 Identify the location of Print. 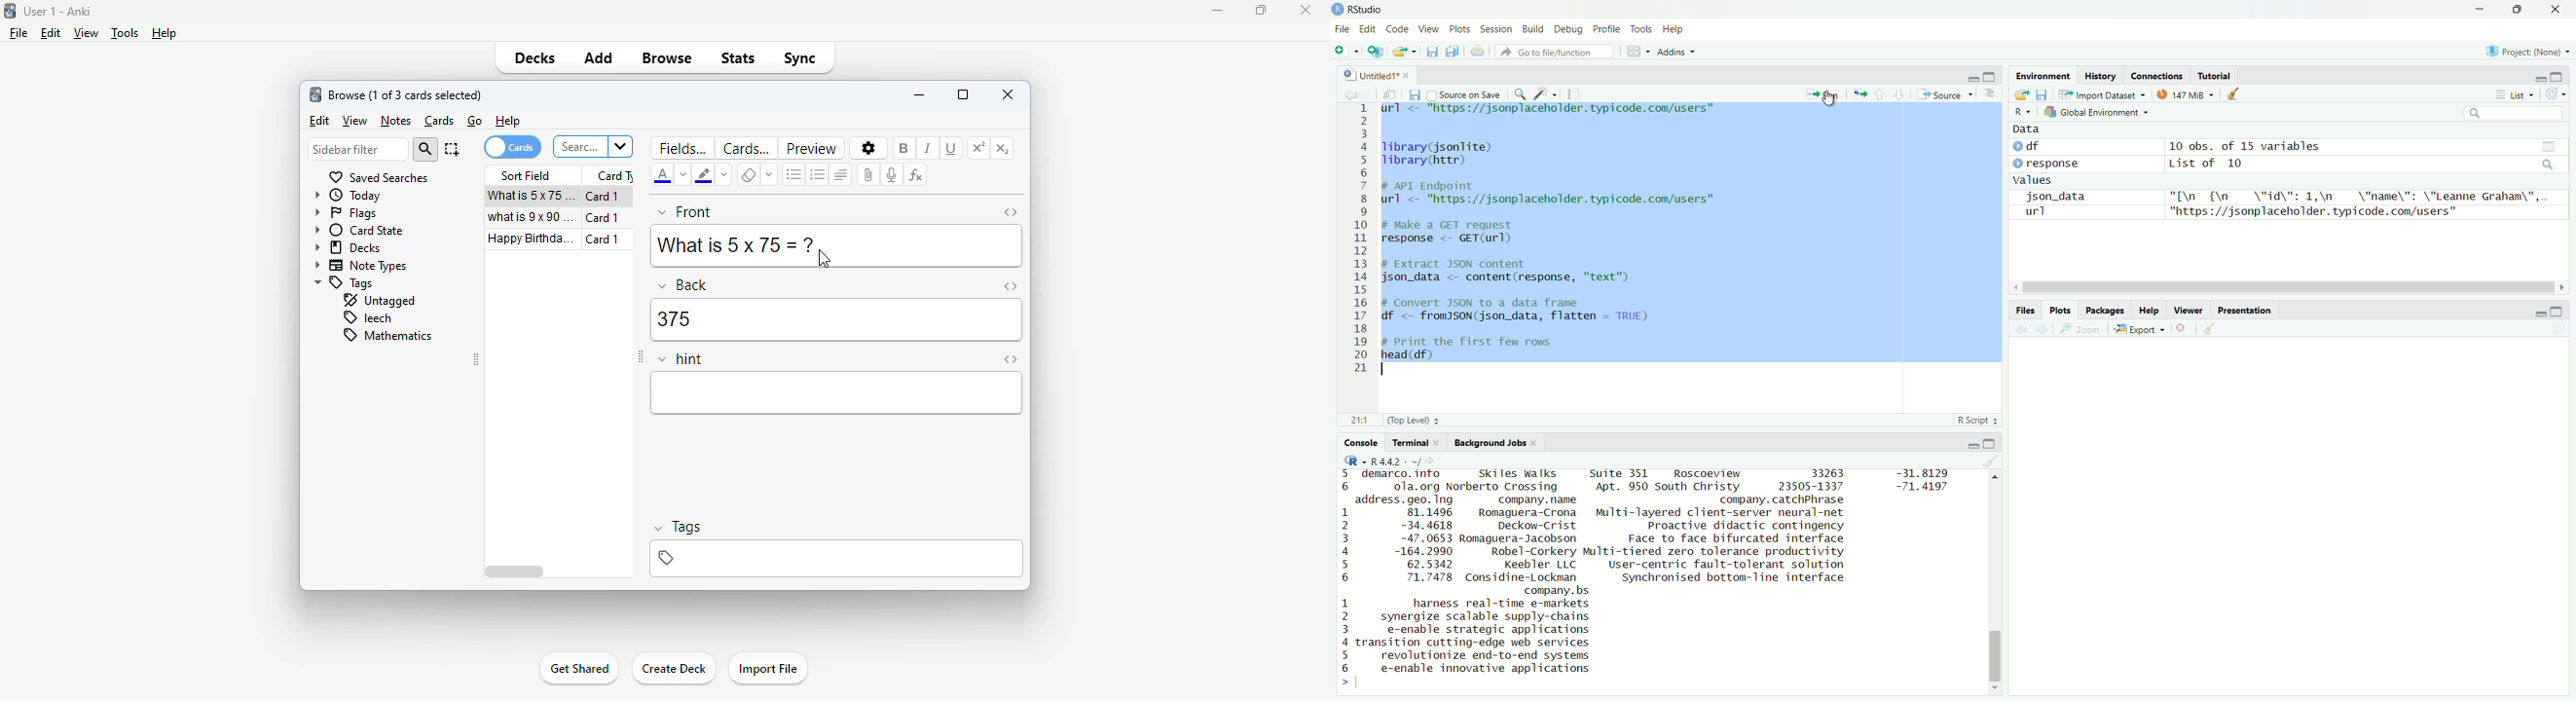
(1479, 51).